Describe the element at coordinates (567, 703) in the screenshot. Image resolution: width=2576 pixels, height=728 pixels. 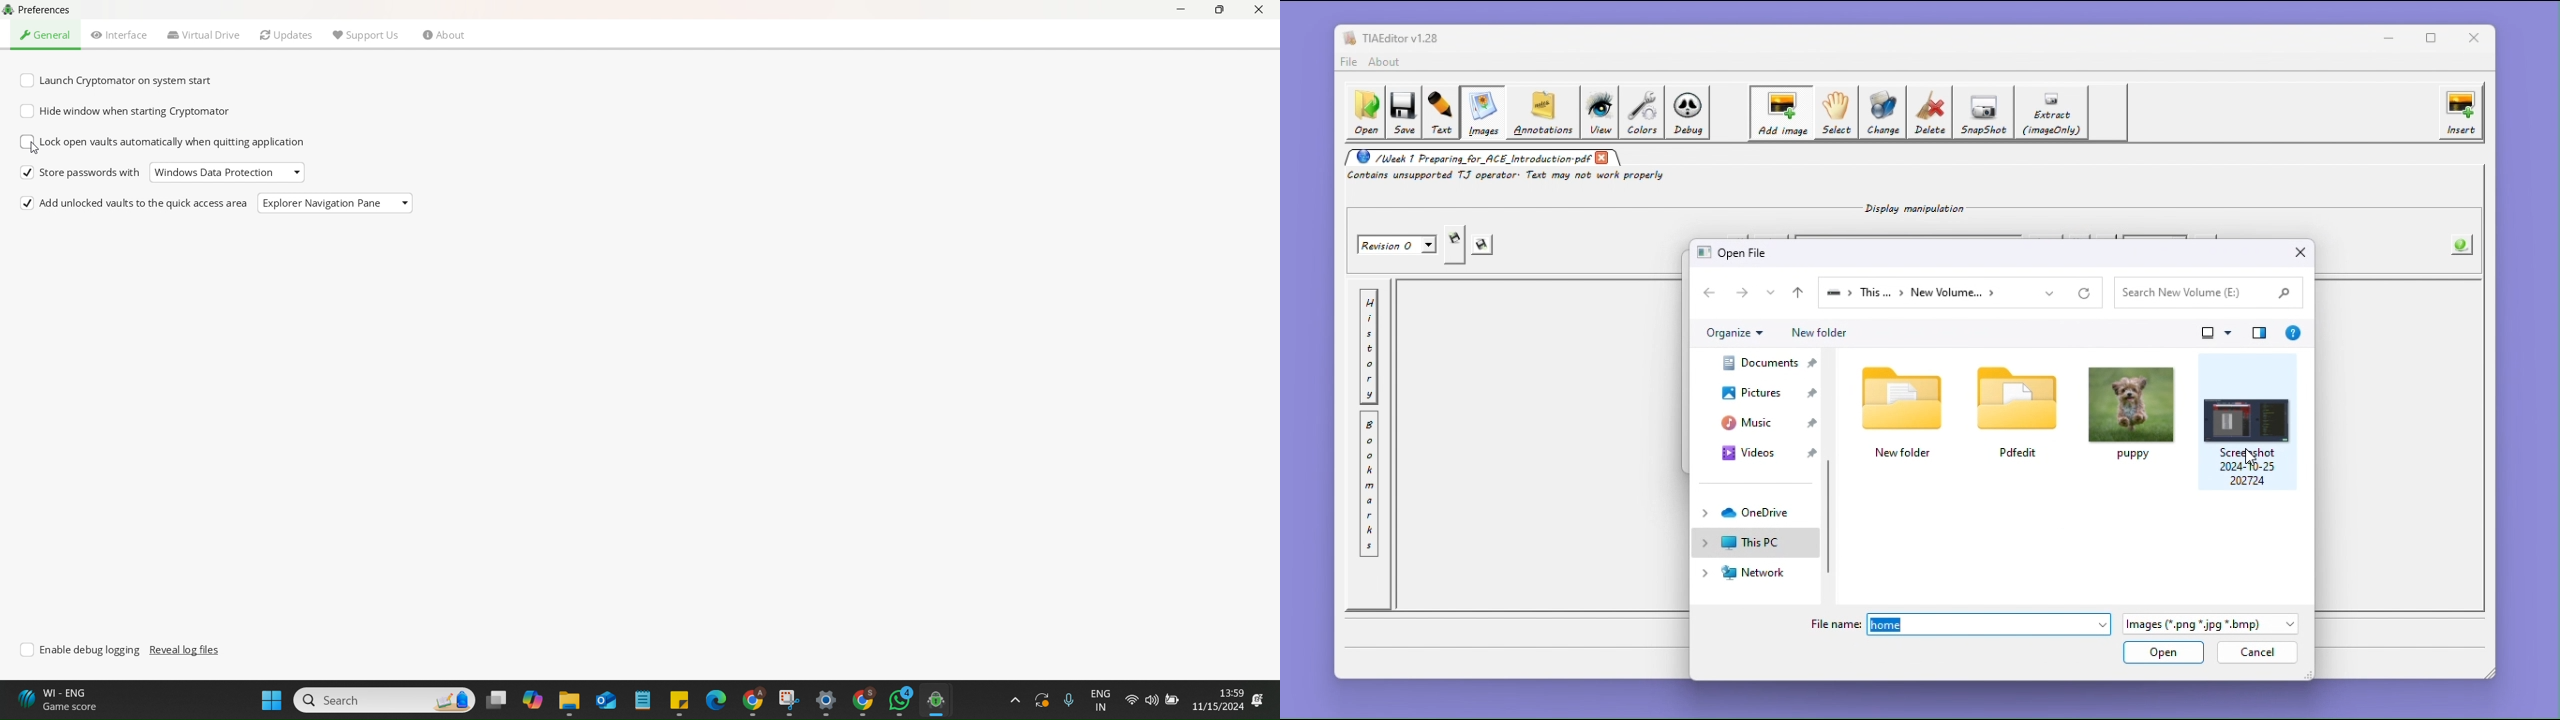
I see `File Explorer` at that location.